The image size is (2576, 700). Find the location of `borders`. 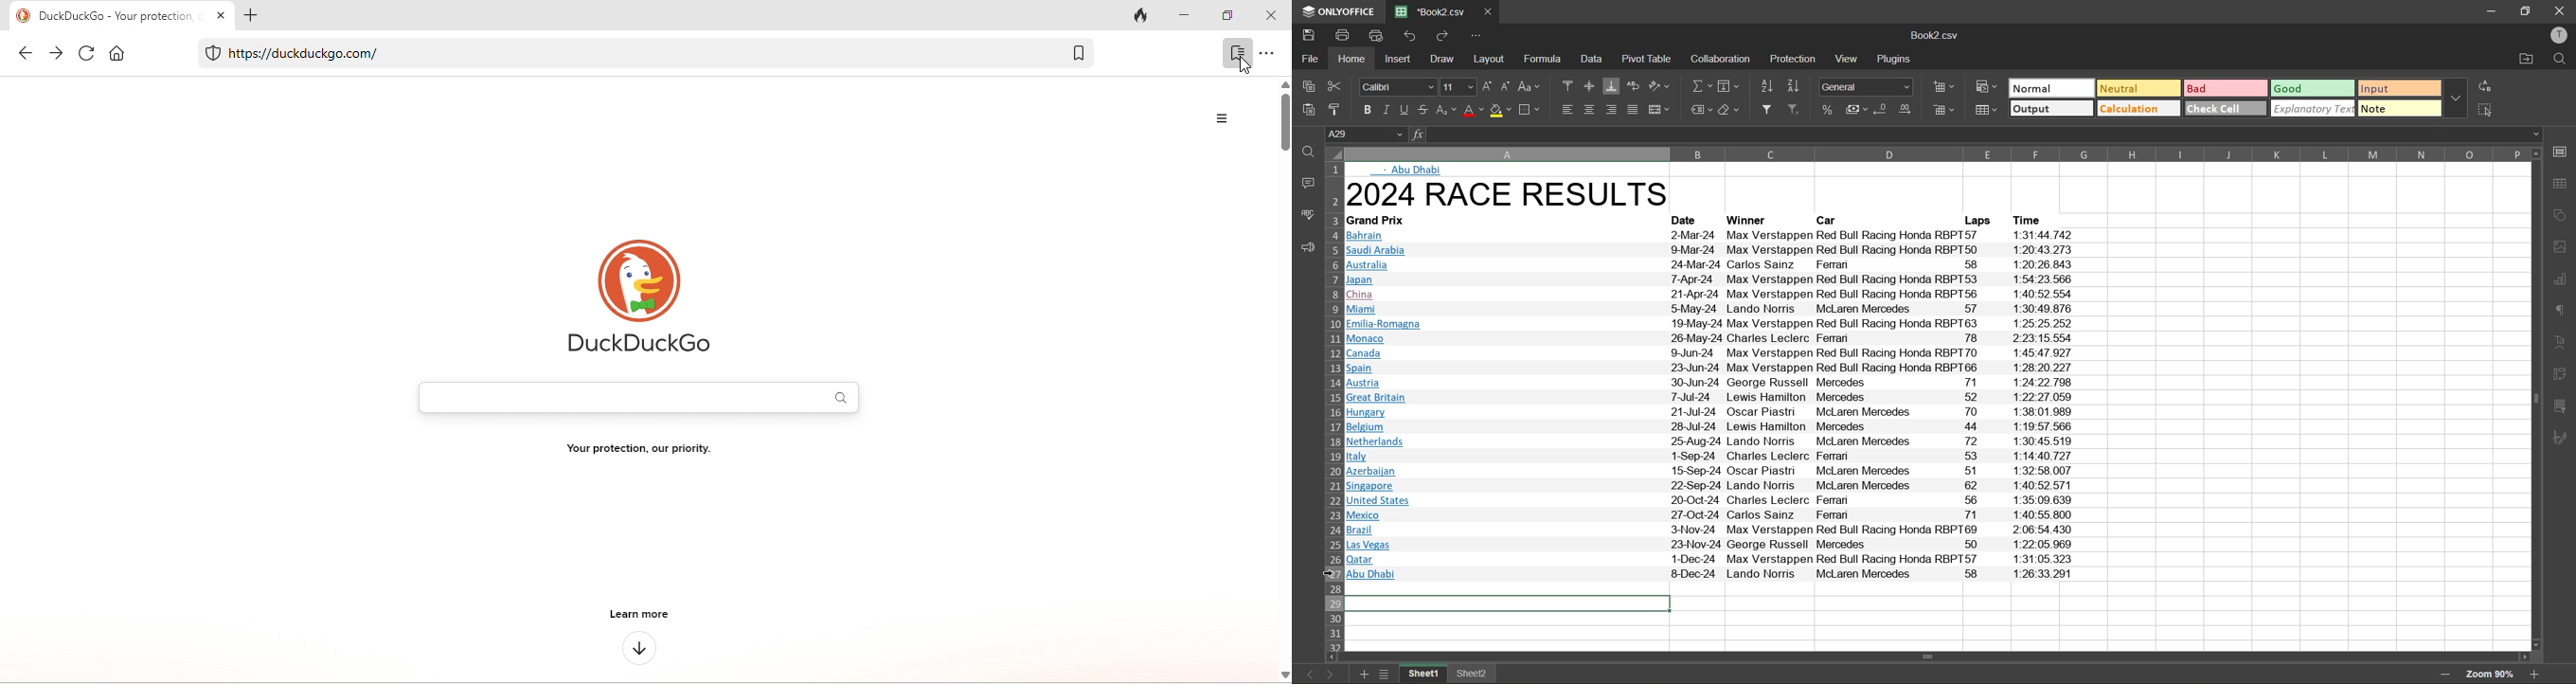

borders is located at coordinates (1531, 110).